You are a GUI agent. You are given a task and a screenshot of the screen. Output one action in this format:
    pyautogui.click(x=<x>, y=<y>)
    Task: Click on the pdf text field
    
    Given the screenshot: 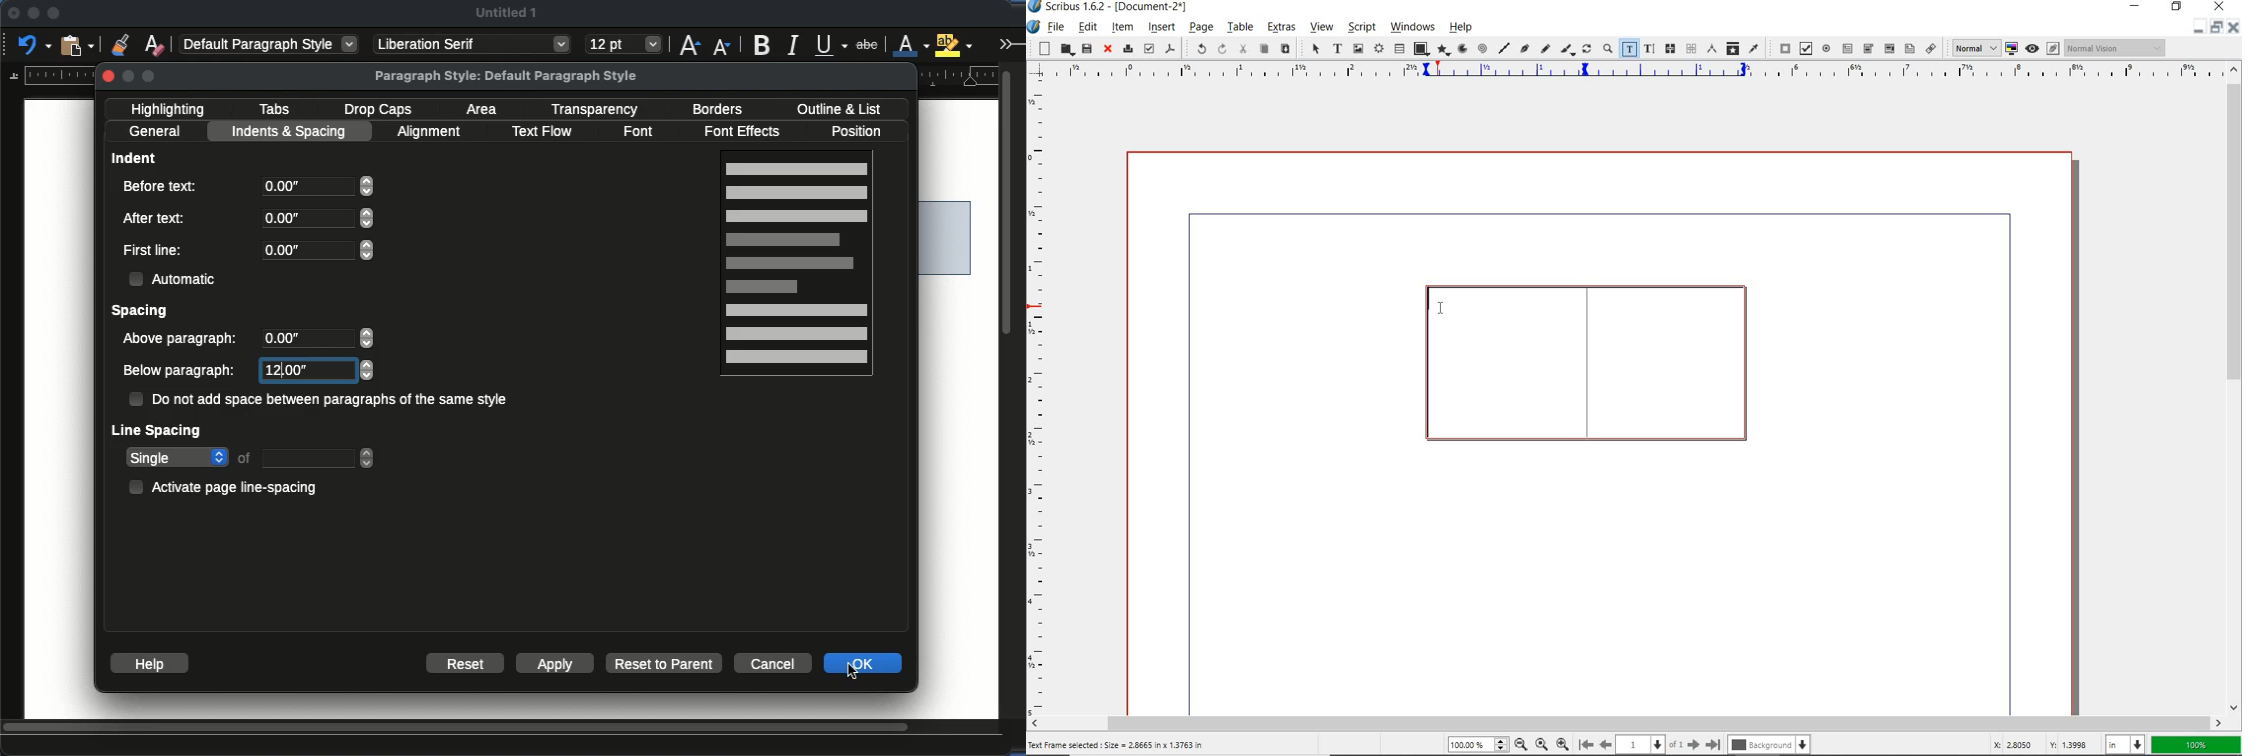 What is the action you would take?
    pyautogui.click(x=1848, y=49)
    